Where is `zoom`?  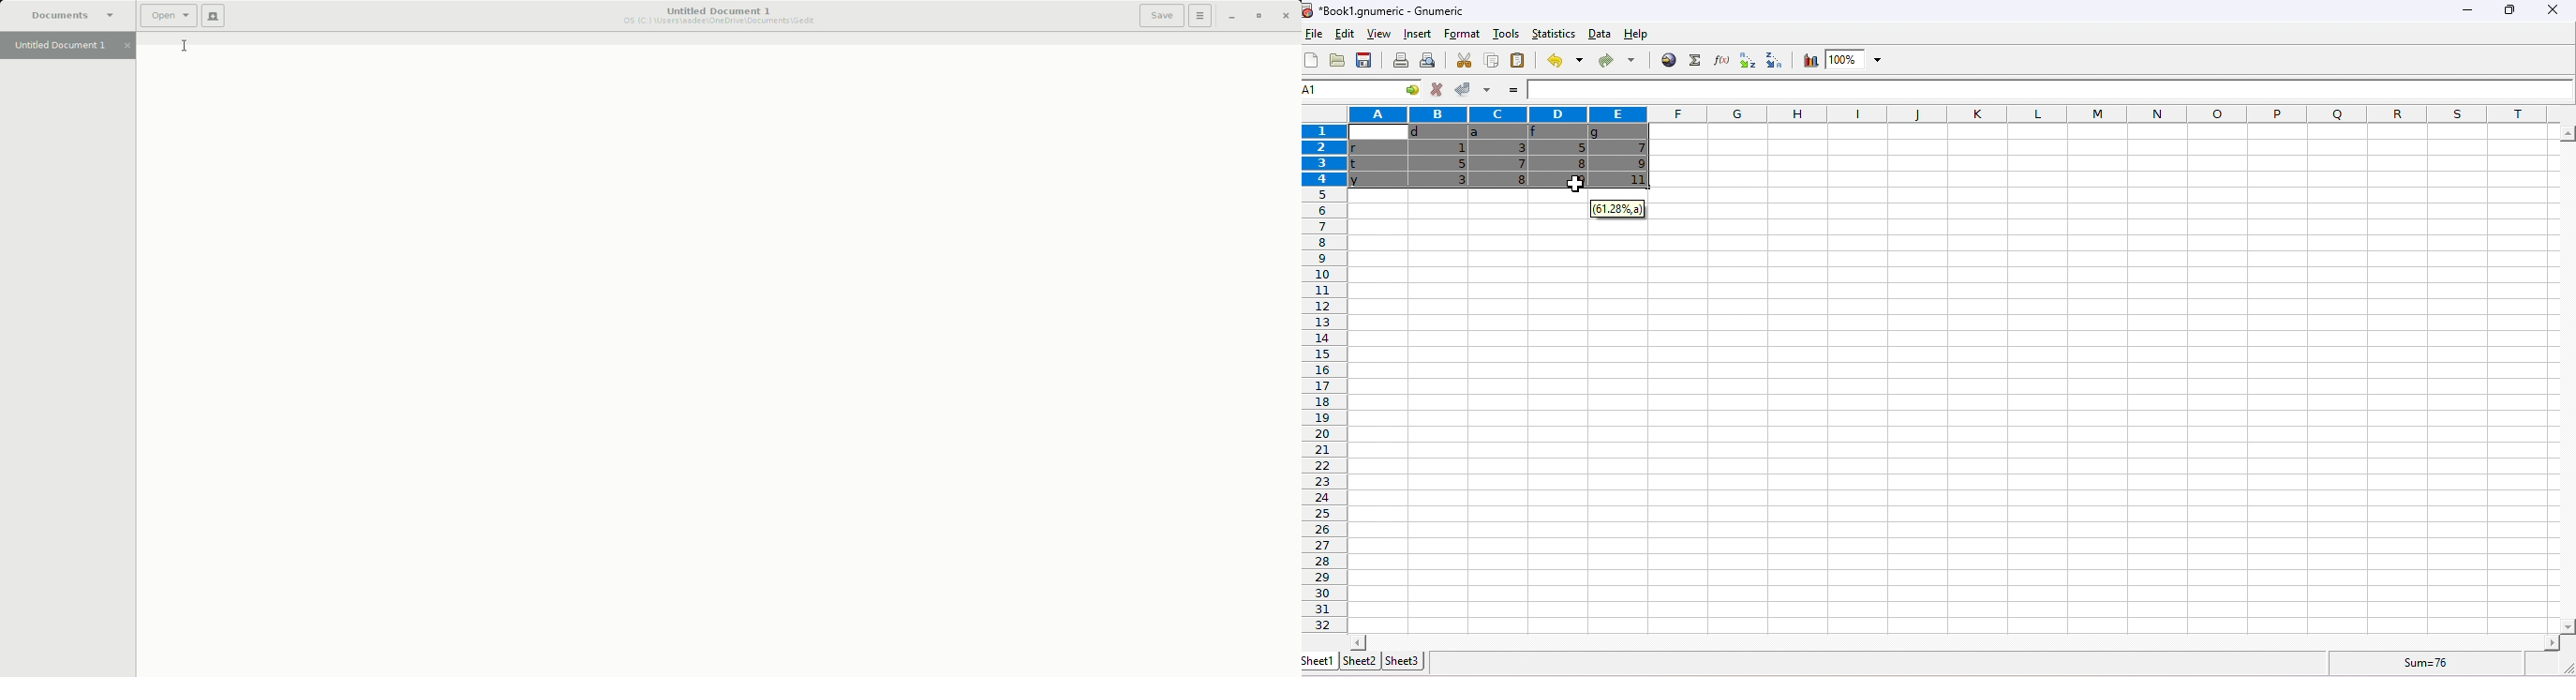 zoom is located at coordinates (1856, 60).